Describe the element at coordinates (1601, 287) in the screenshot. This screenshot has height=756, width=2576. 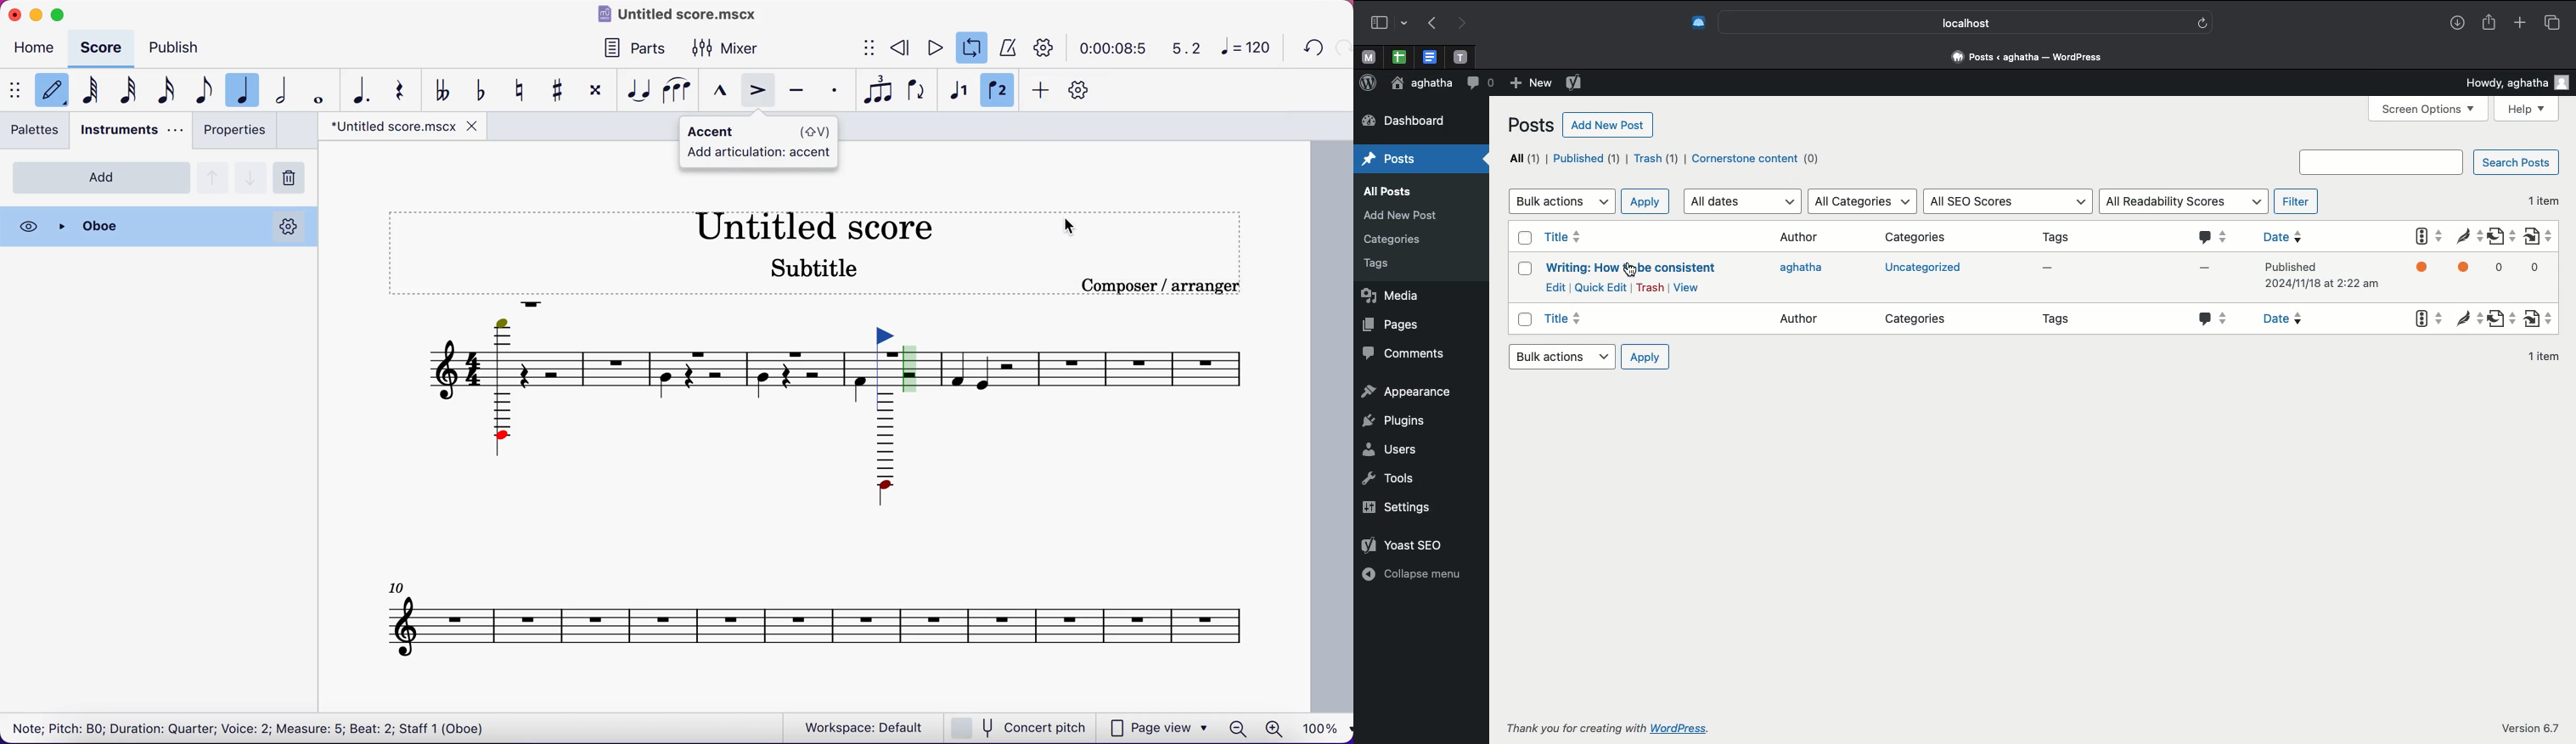
I see `Quick edit` at that location.